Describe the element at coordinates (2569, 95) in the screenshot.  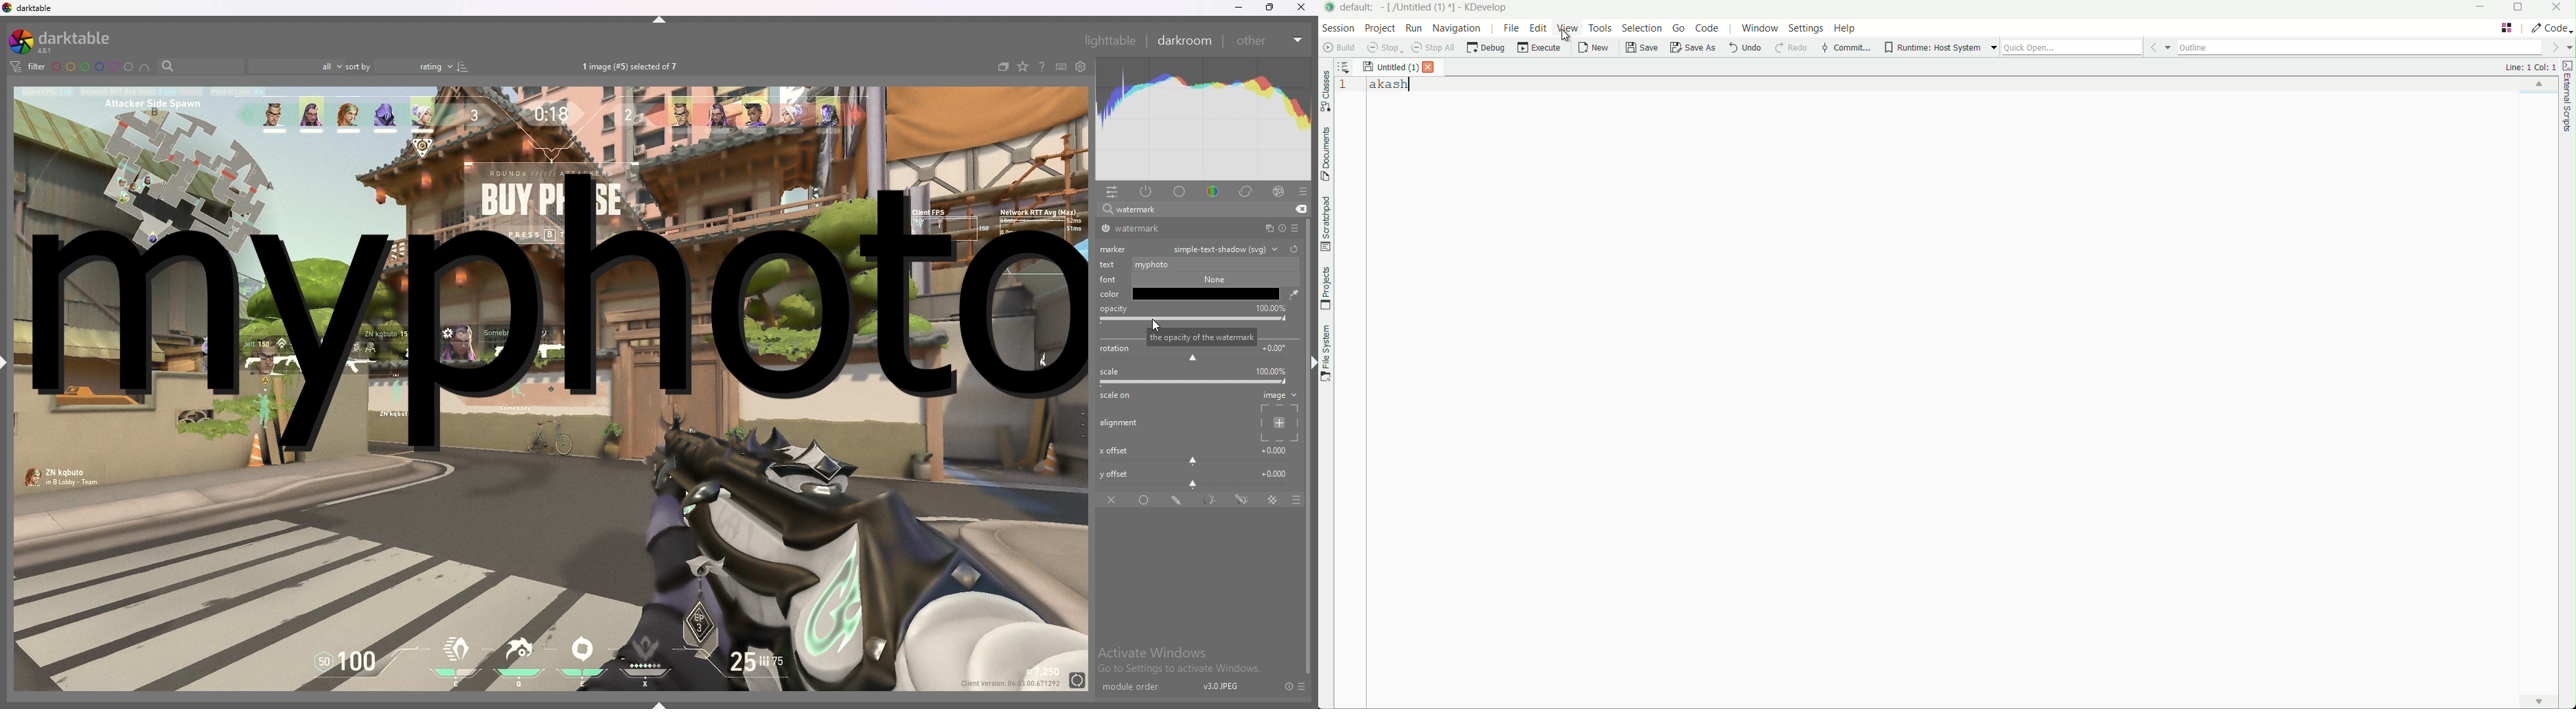
I see `external scripts` at that location.